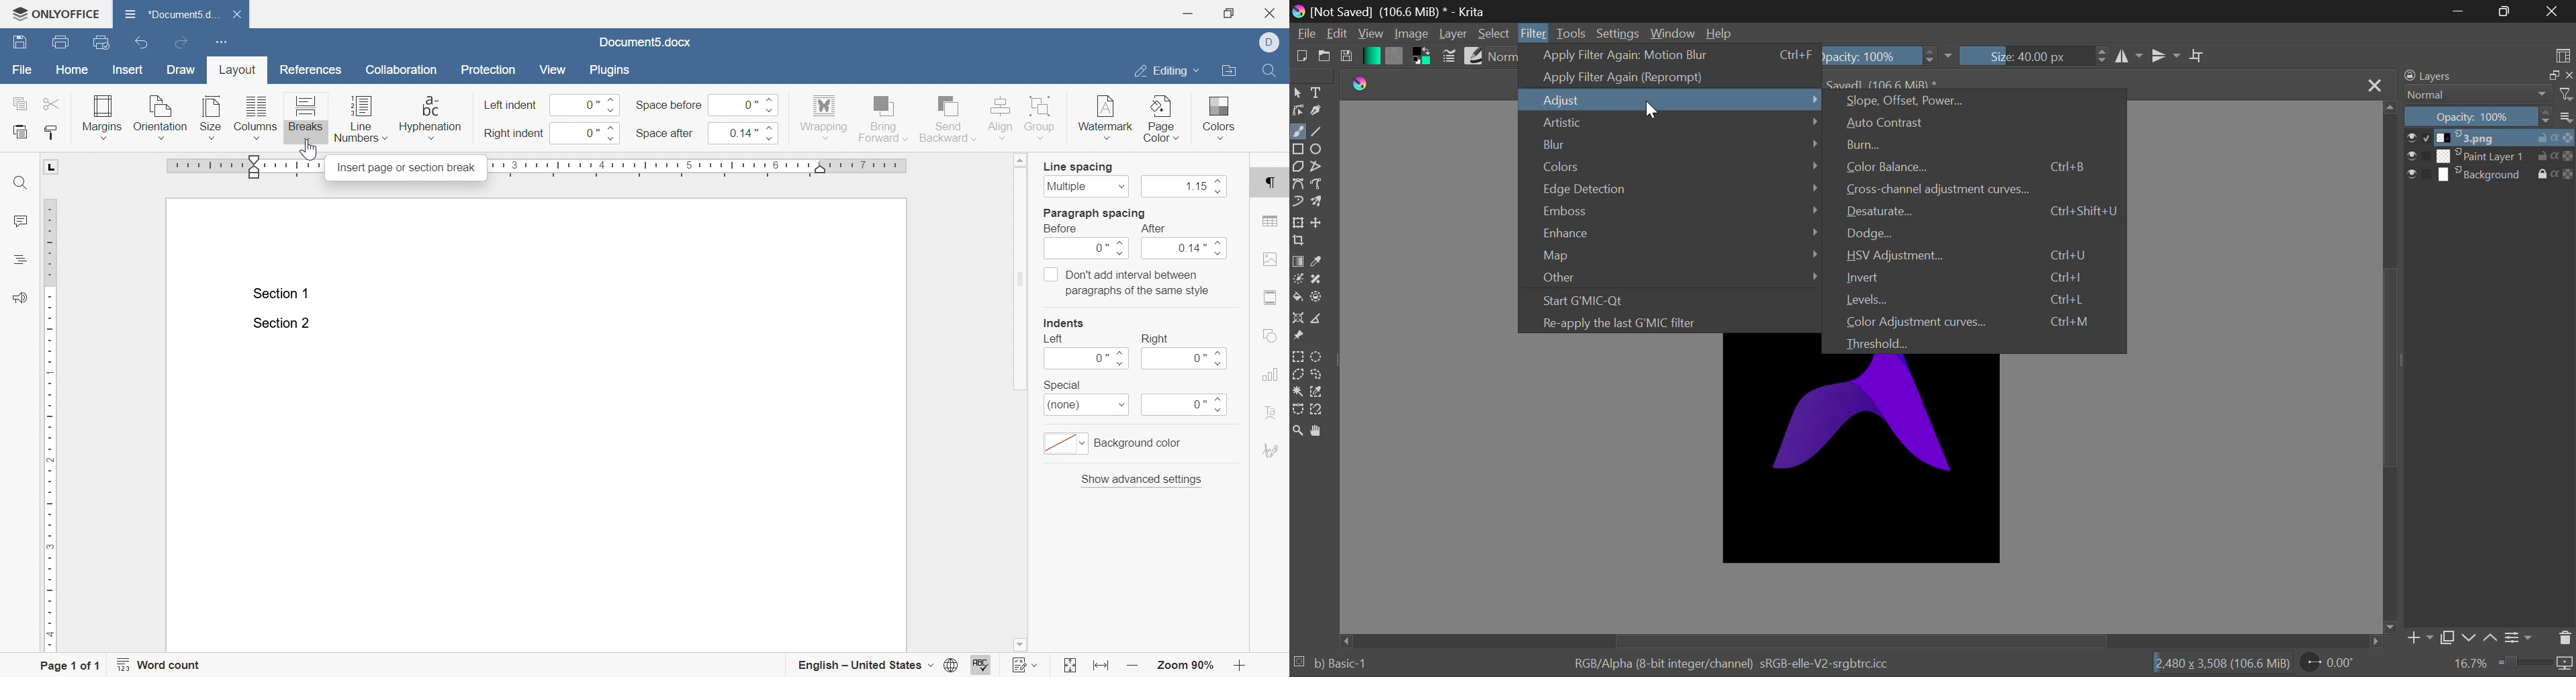  Describe the element at coordinates (1572, 33) in the screenshot. I see `Tools` at that location.